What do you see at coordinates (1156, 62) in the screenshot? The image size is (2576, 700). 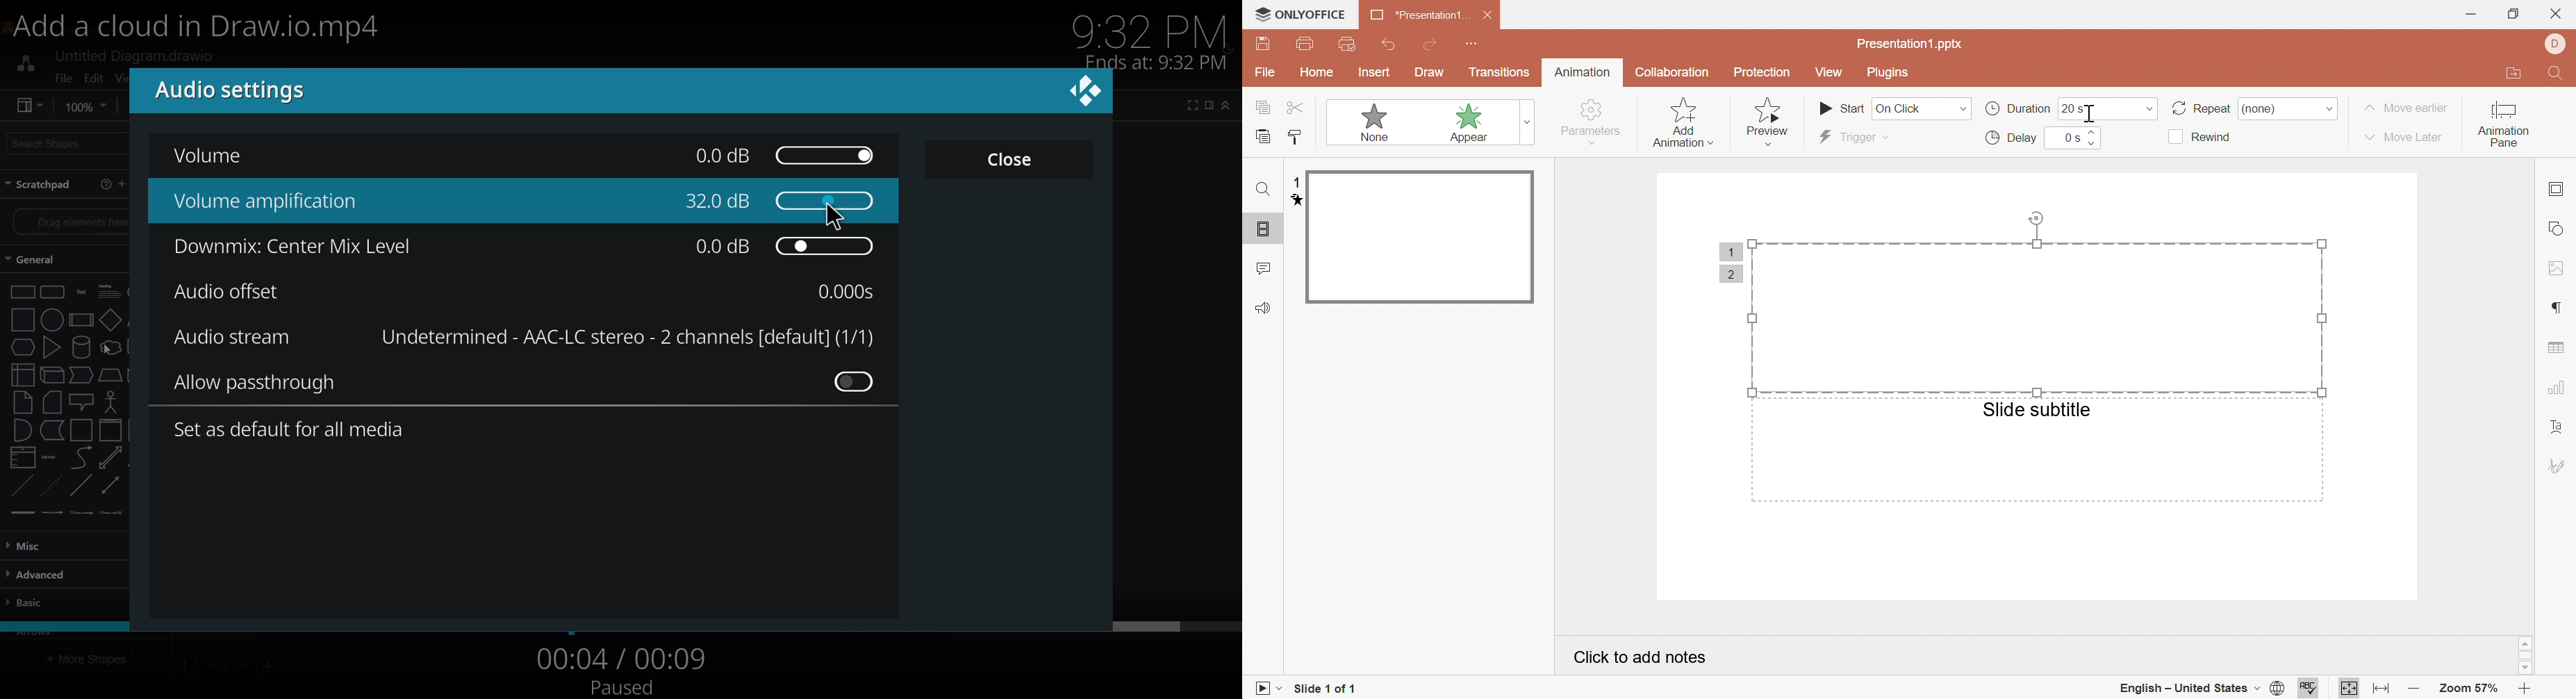 I see `Ends at: 9:32 PM` at bounding box center [1156, 62].